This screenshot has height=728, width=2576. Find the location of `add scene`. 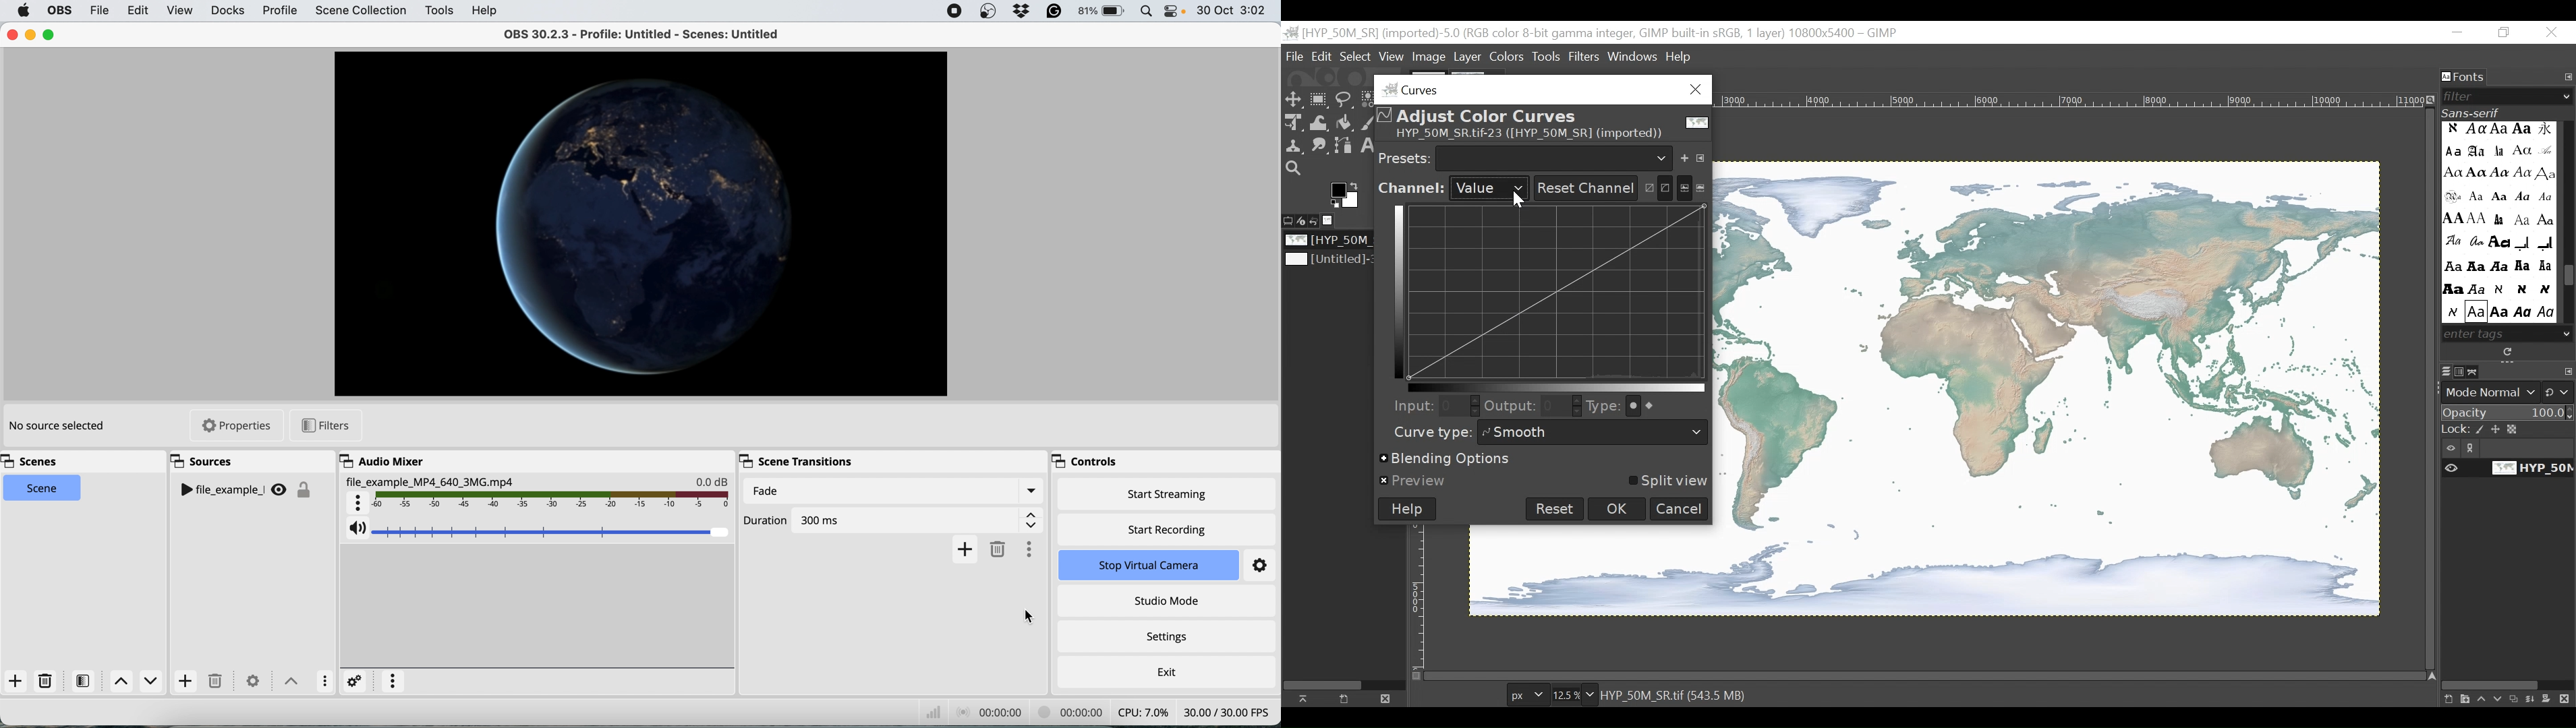

add scene is located at coordinates (14, 679).